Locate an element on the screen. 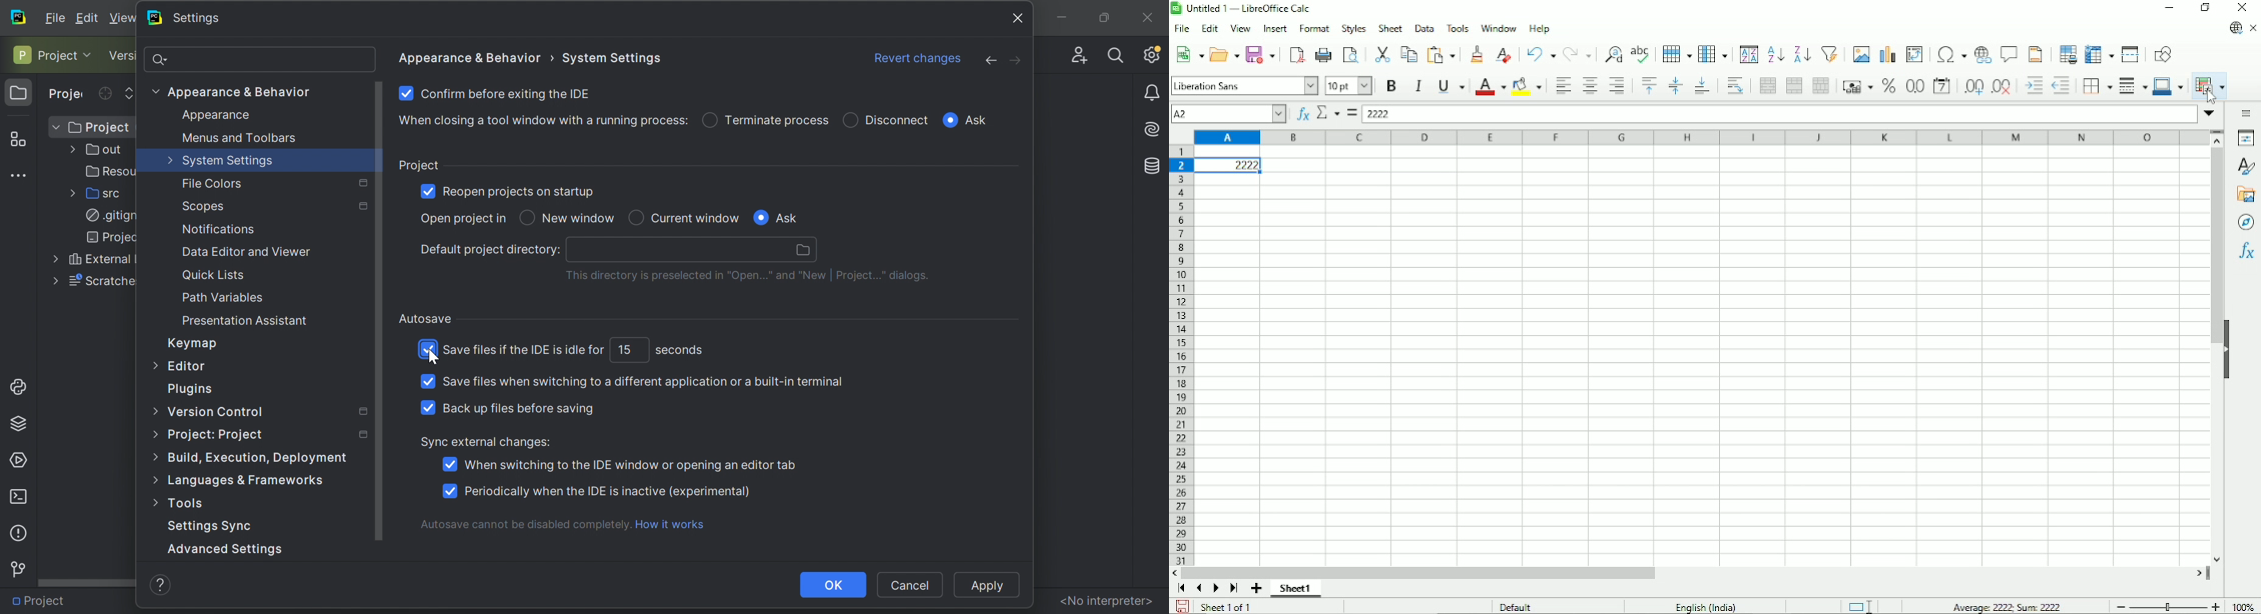  Navigator is located at coordinates (2247, 223).